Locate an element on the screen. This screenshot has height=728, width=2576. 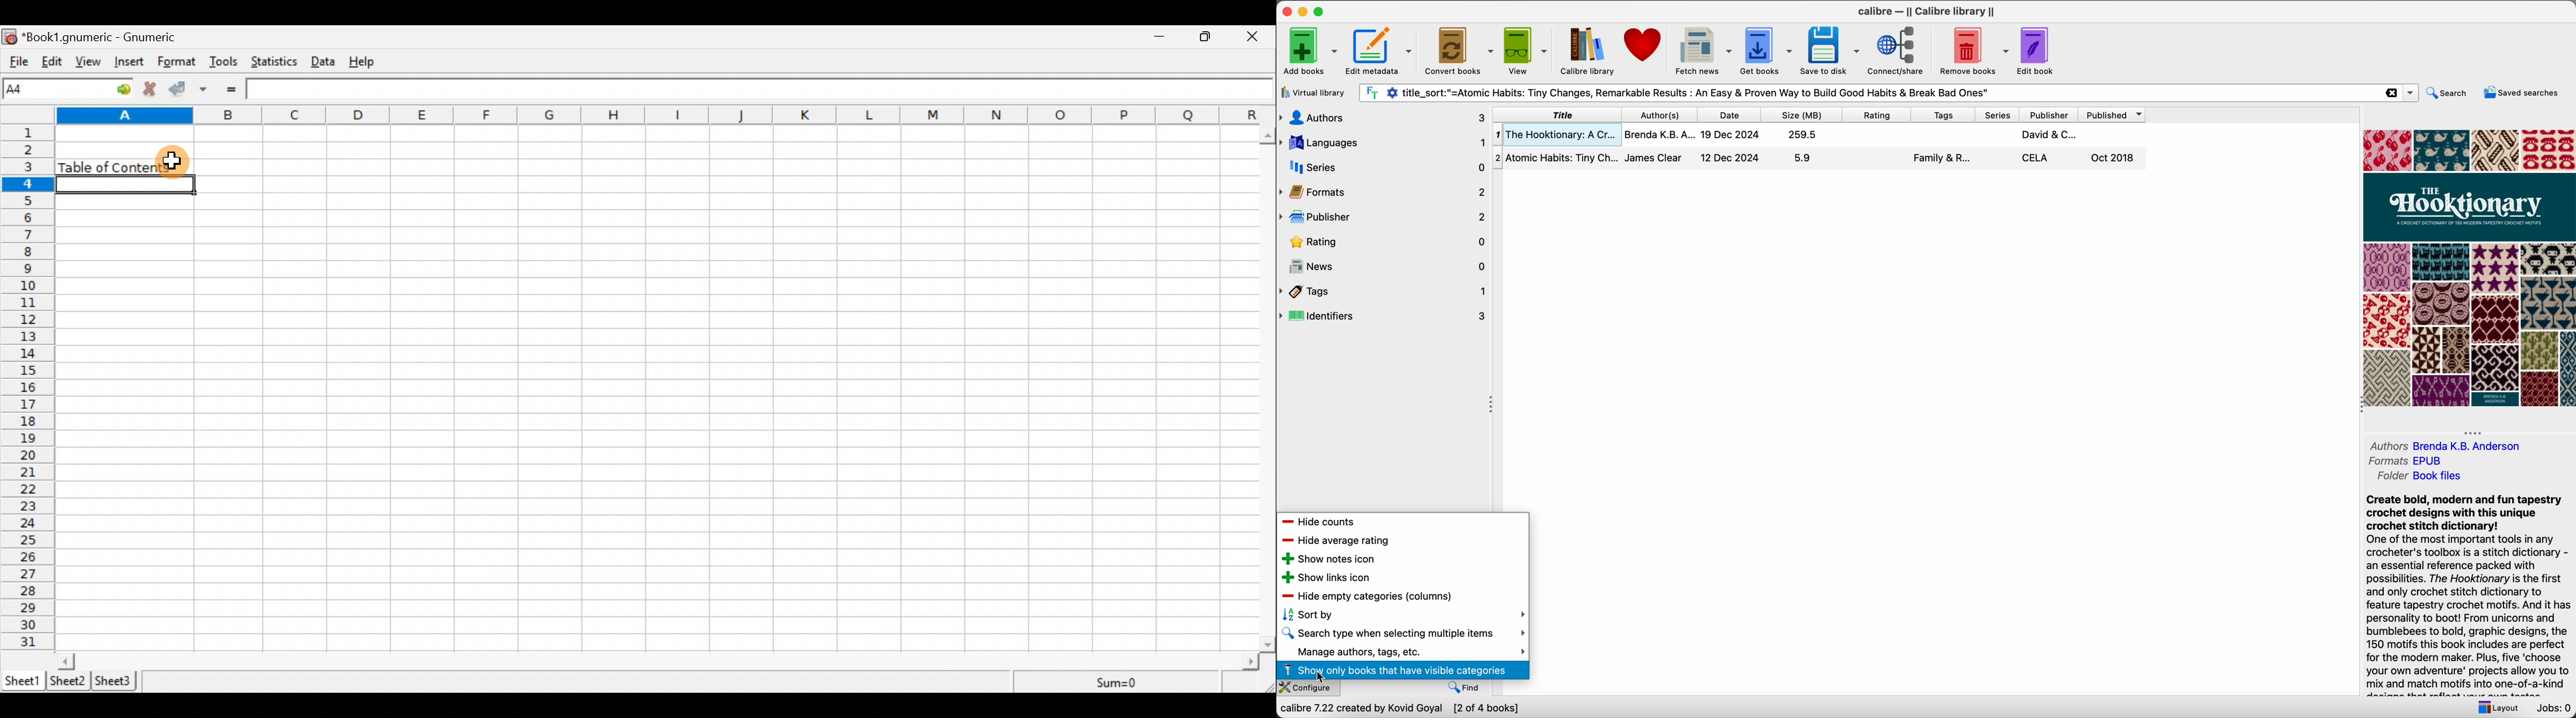
convert books is located at coordinates (1460, 50).